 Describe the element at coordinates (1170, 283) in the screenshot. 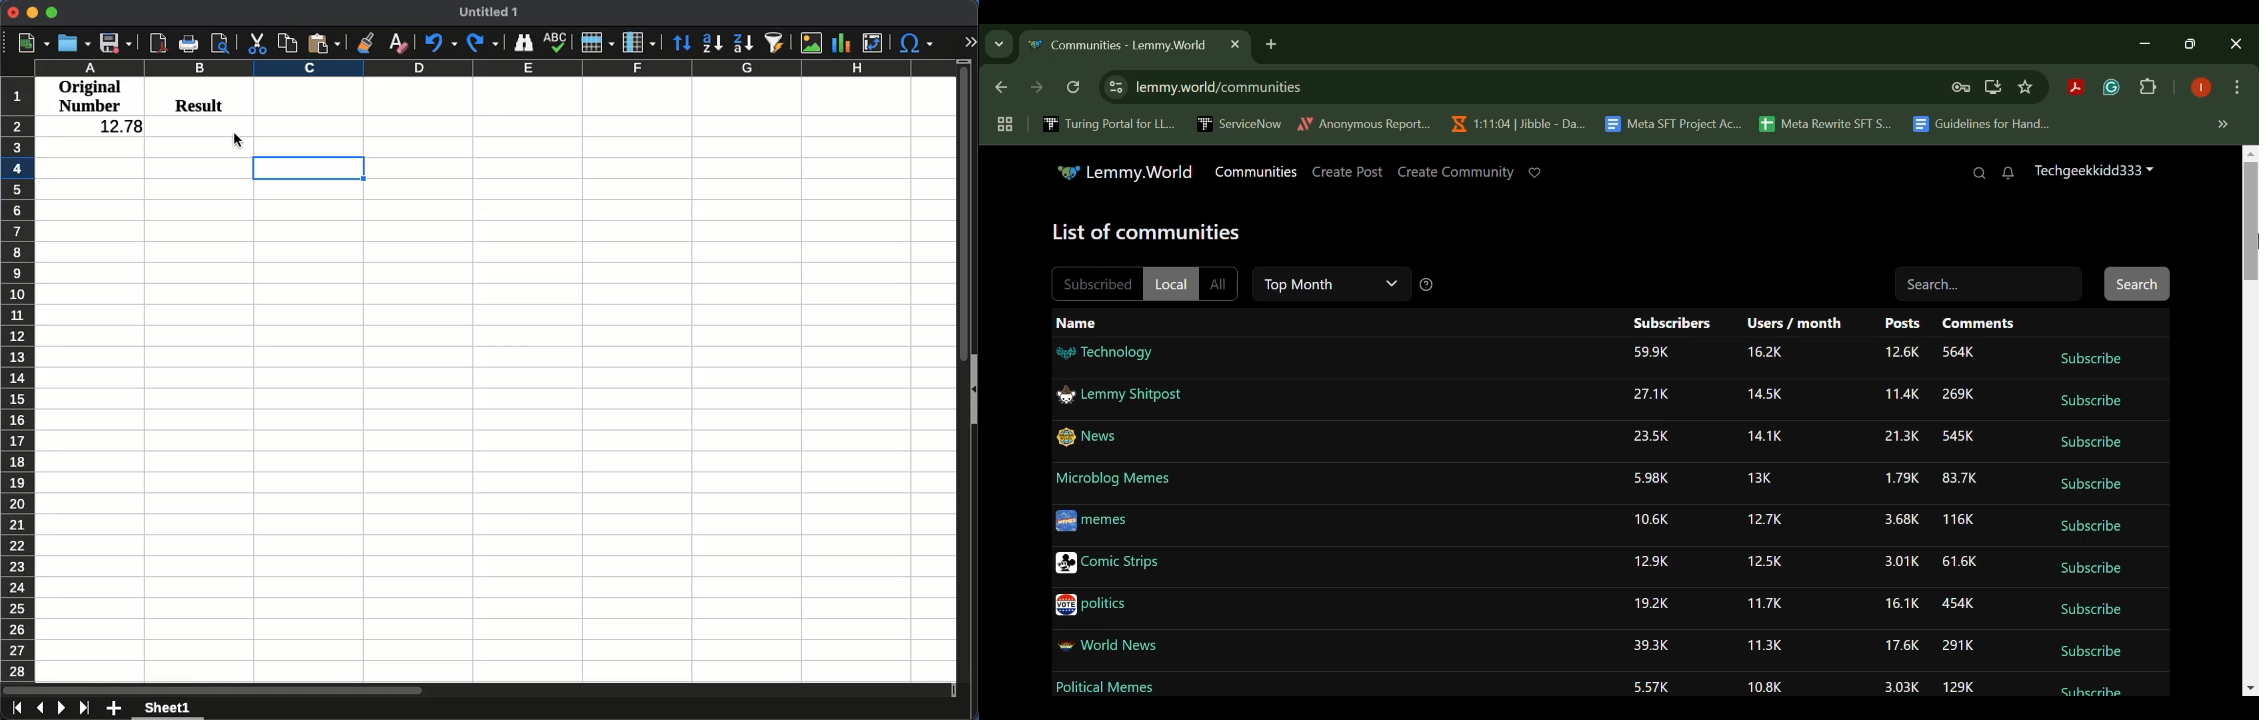

I see `Local Filter Selected` at that location.